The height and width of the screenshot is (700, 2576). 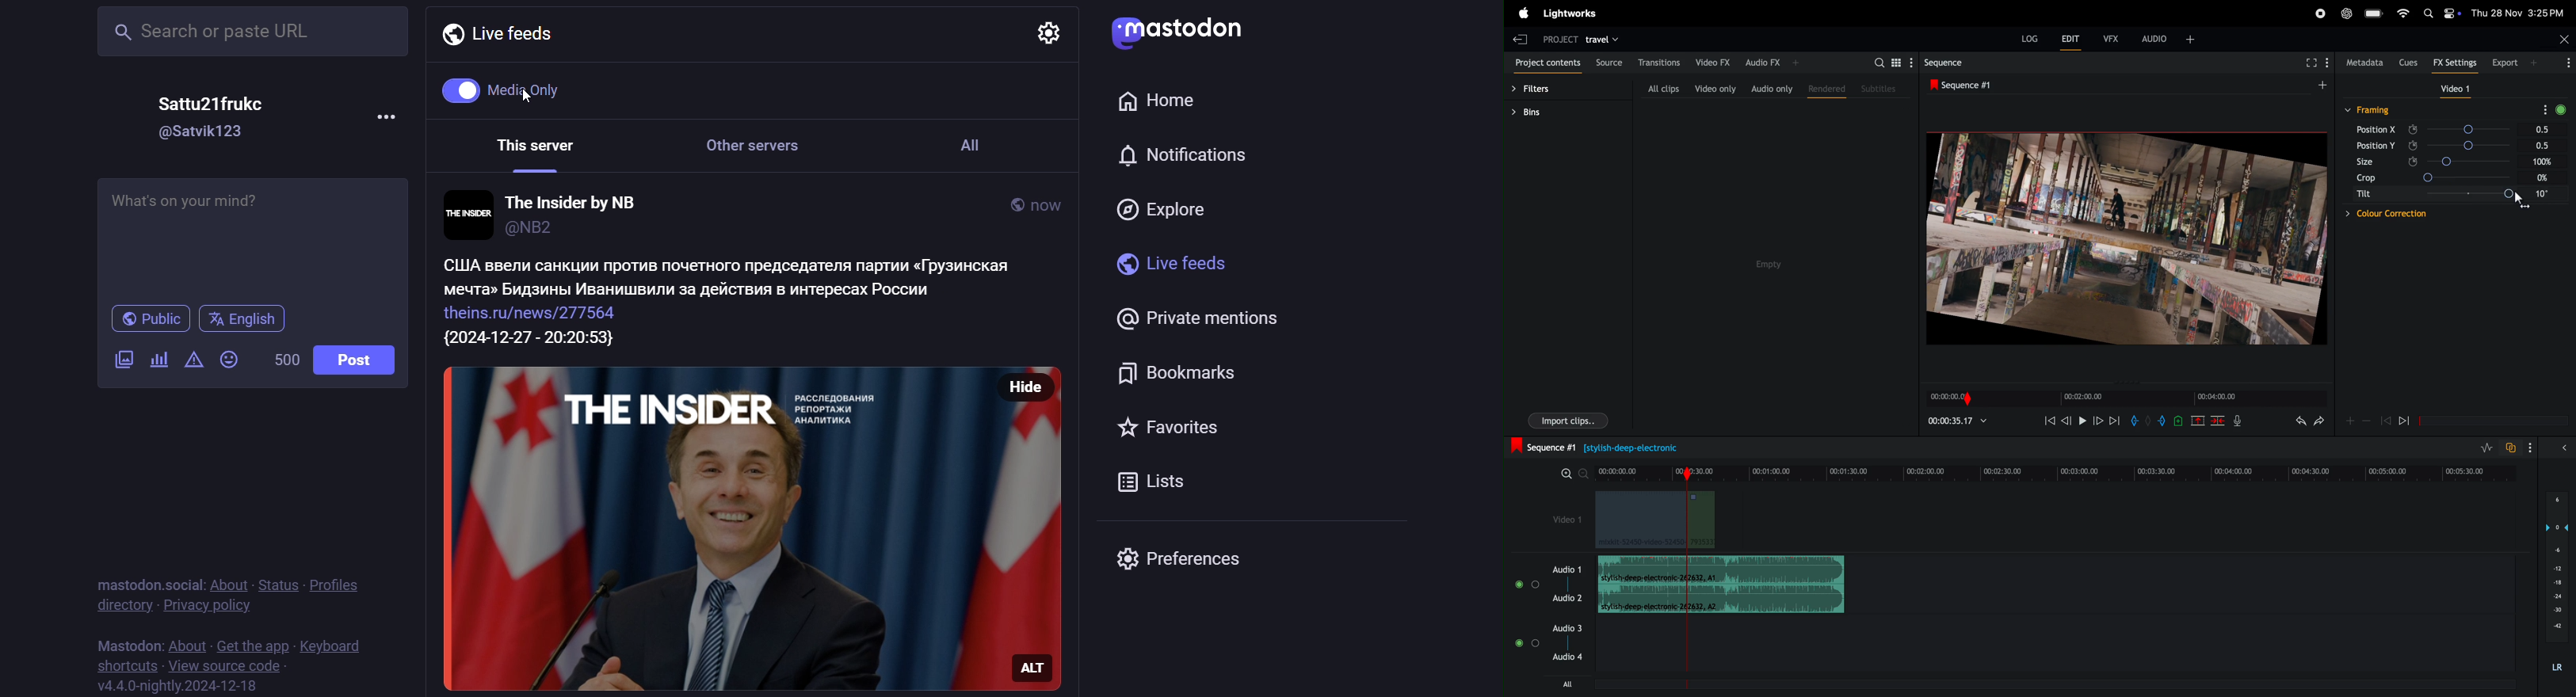 I want to click on time frames, so click(x=2124, y=399).